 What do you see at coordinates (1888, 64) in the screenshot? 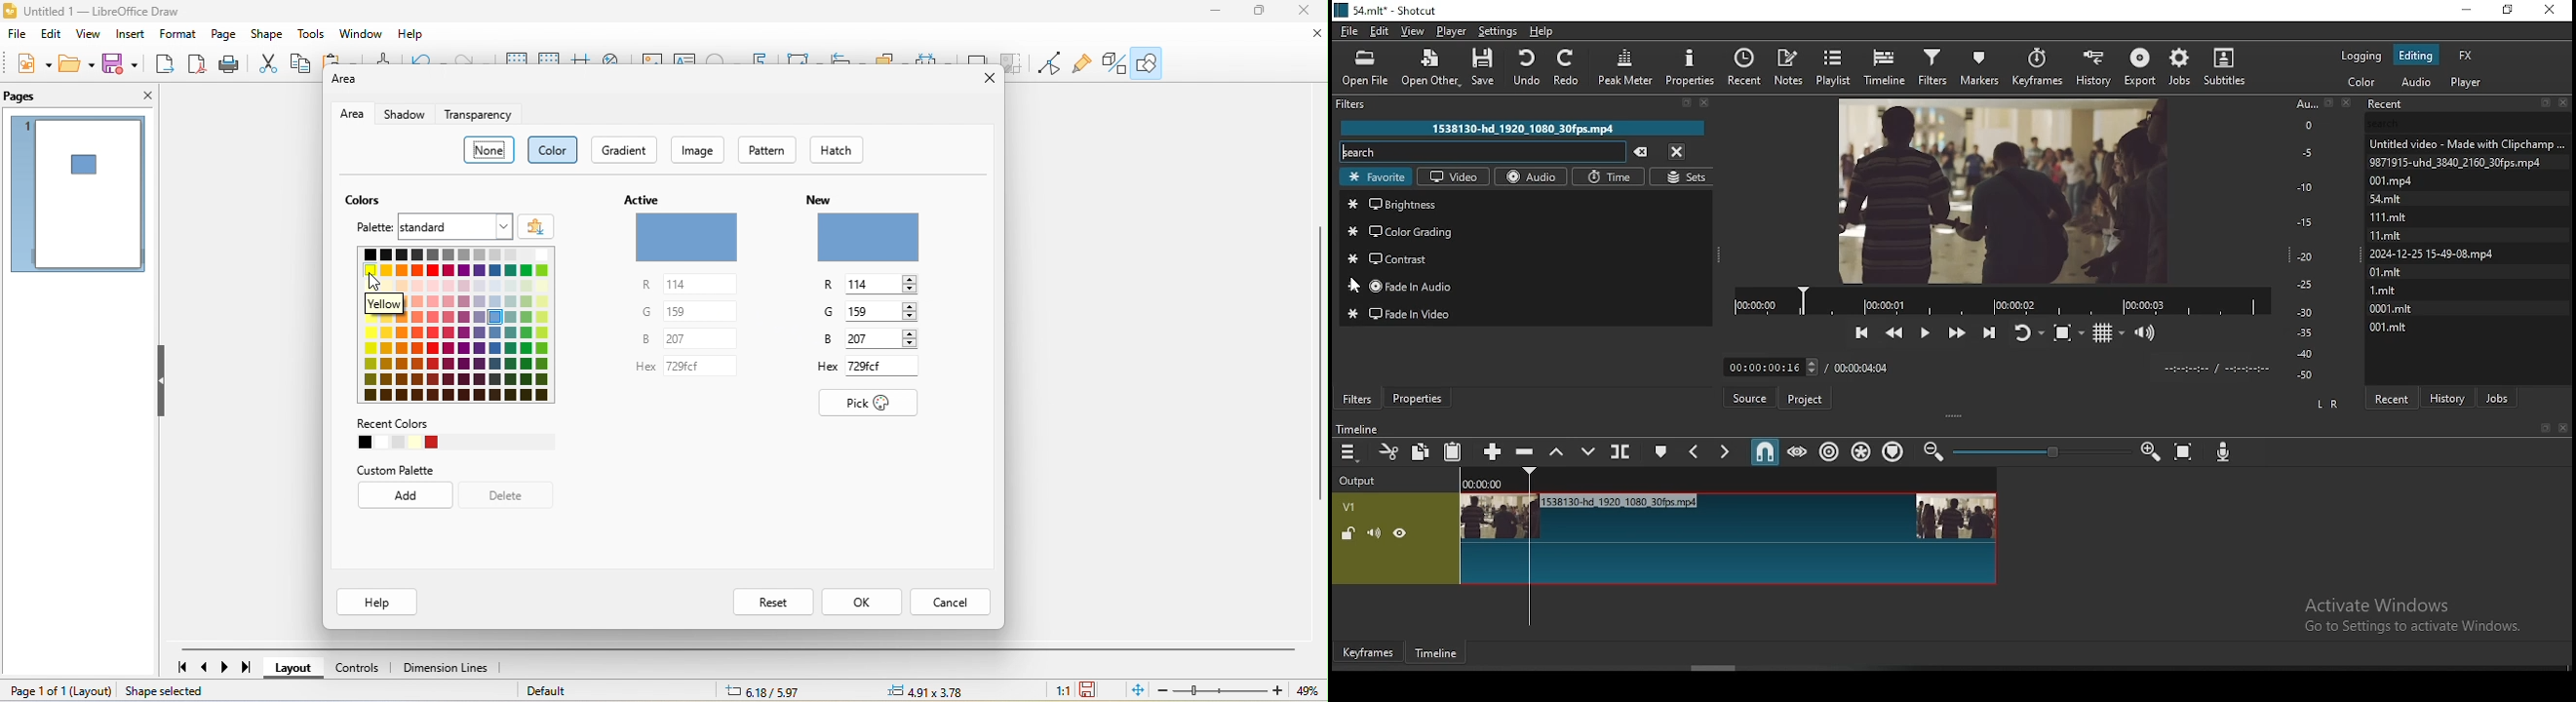
I see `timeline` at bounding box center [1888, 64].